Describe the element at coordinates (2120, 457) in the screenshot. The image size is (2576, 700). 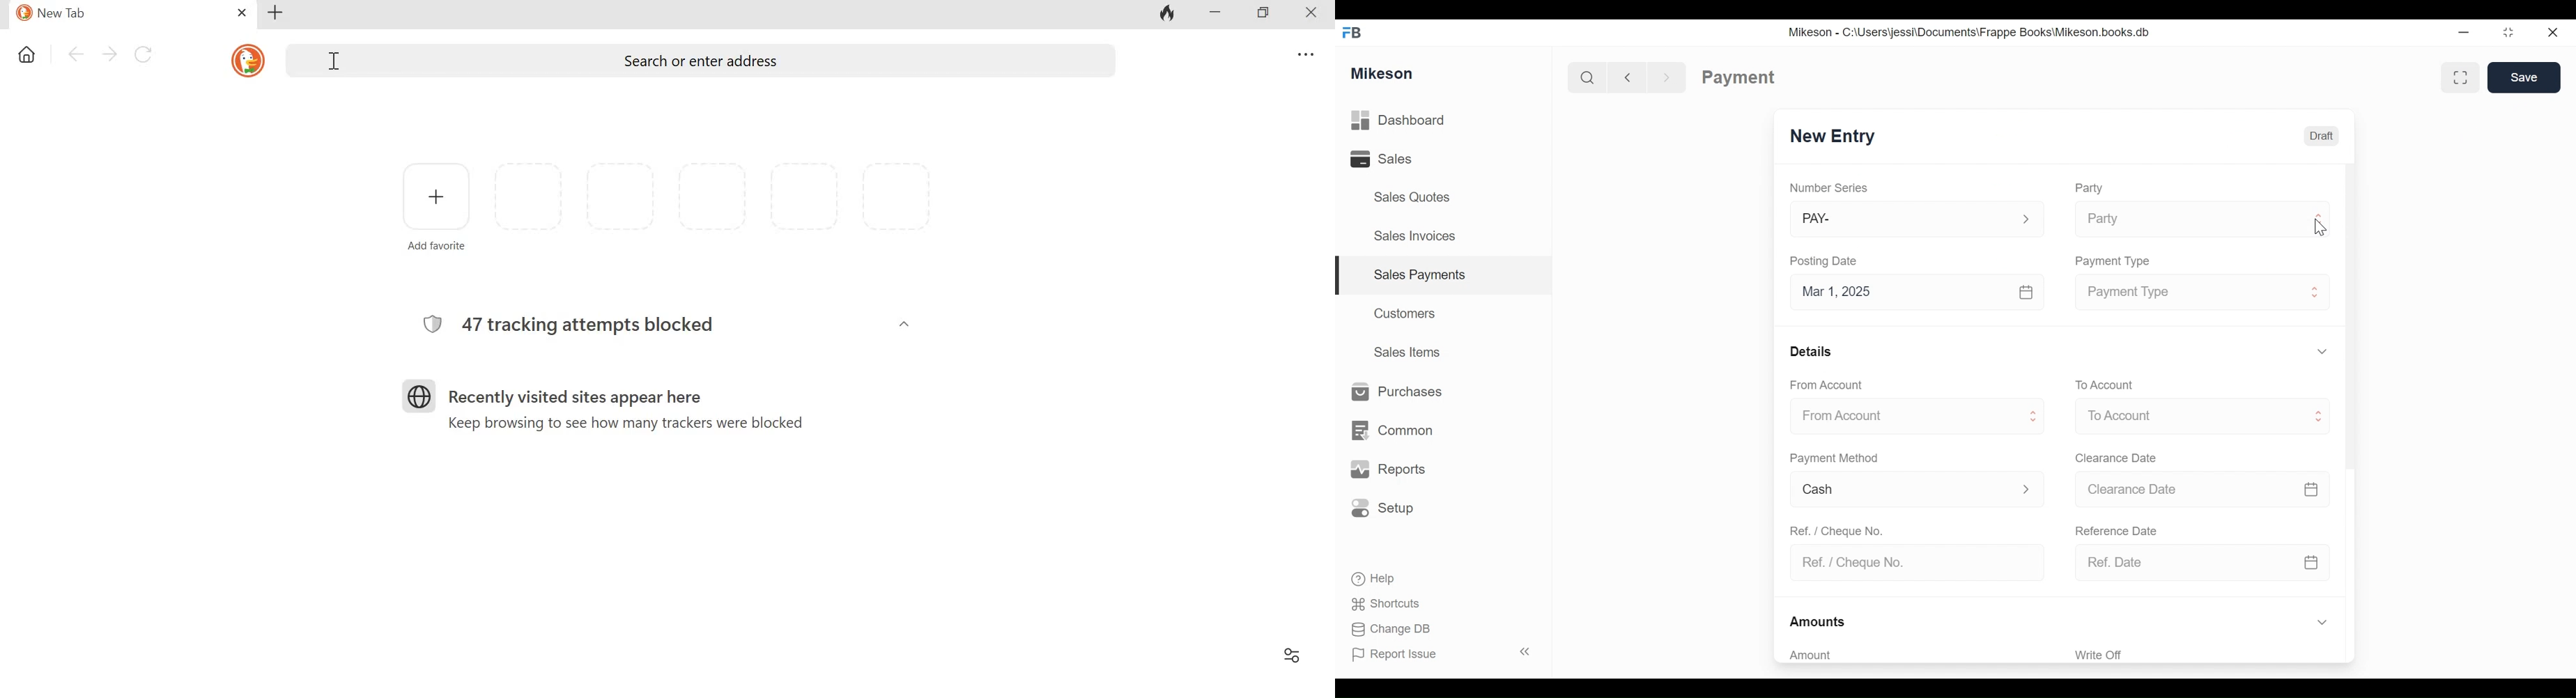
I see `Clearance date` at that location.